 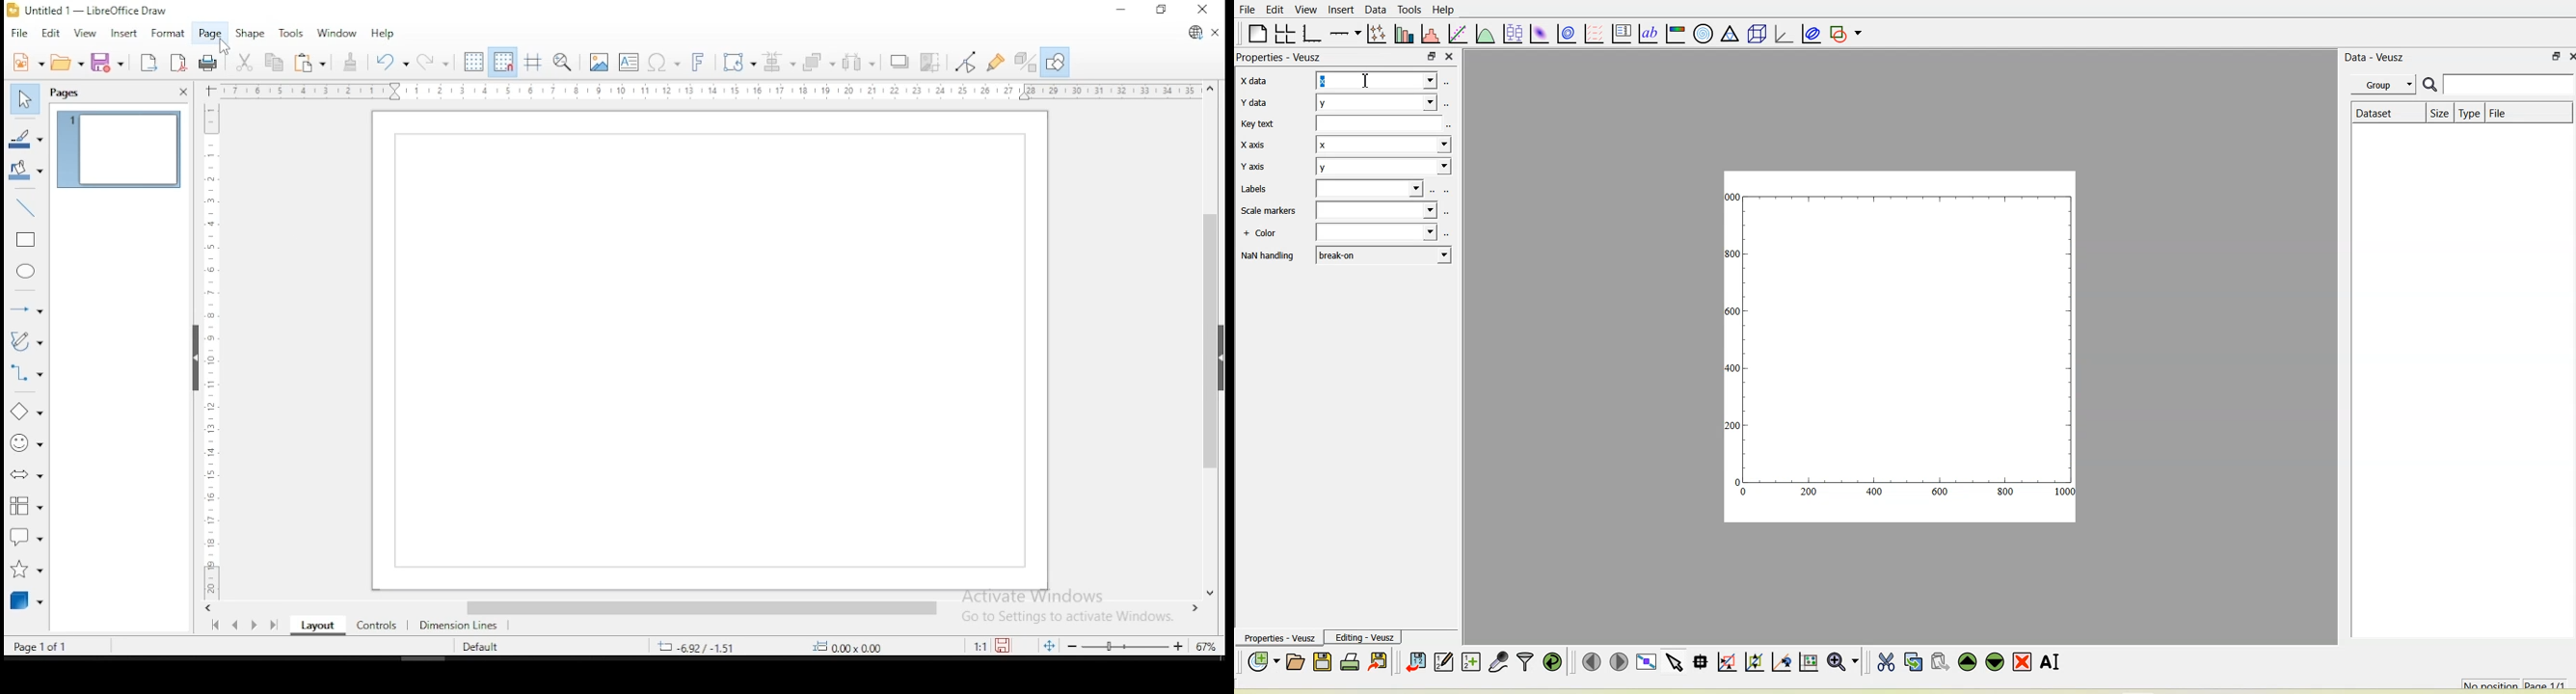 I want to click on plot key, so click(x=1620, y=32).